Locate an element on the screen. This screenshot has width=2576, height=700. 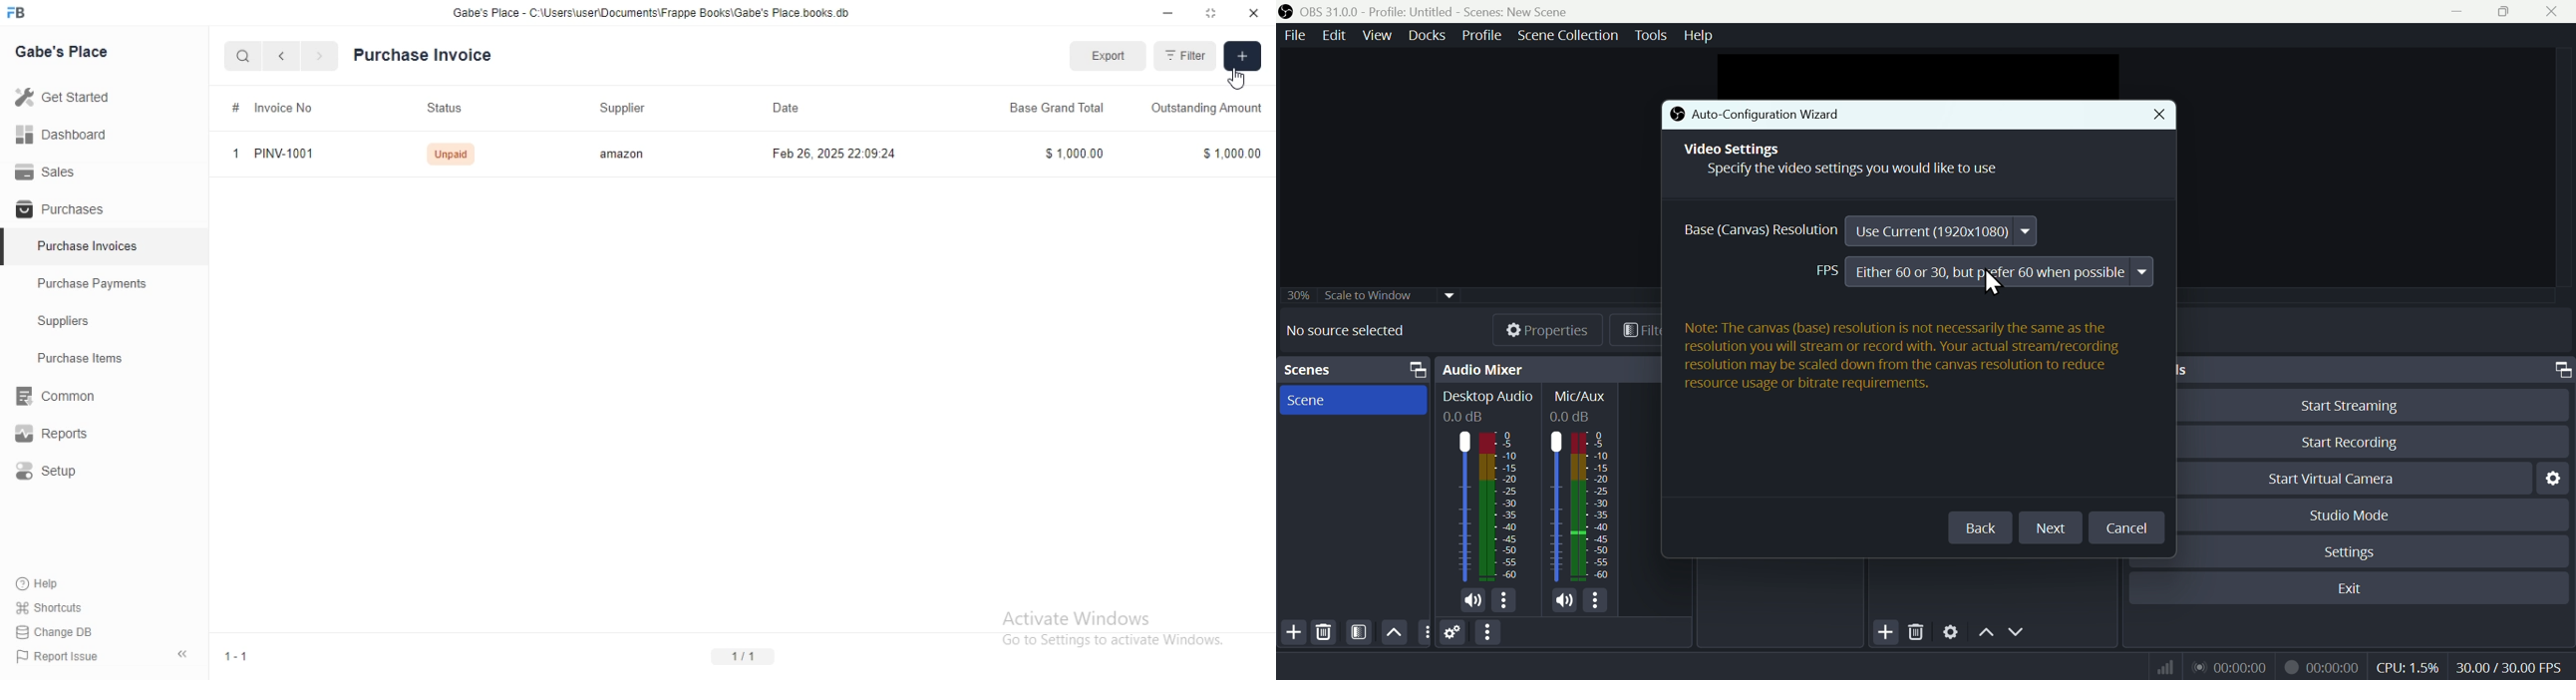
Properties is located at coordinates (1535, 329).